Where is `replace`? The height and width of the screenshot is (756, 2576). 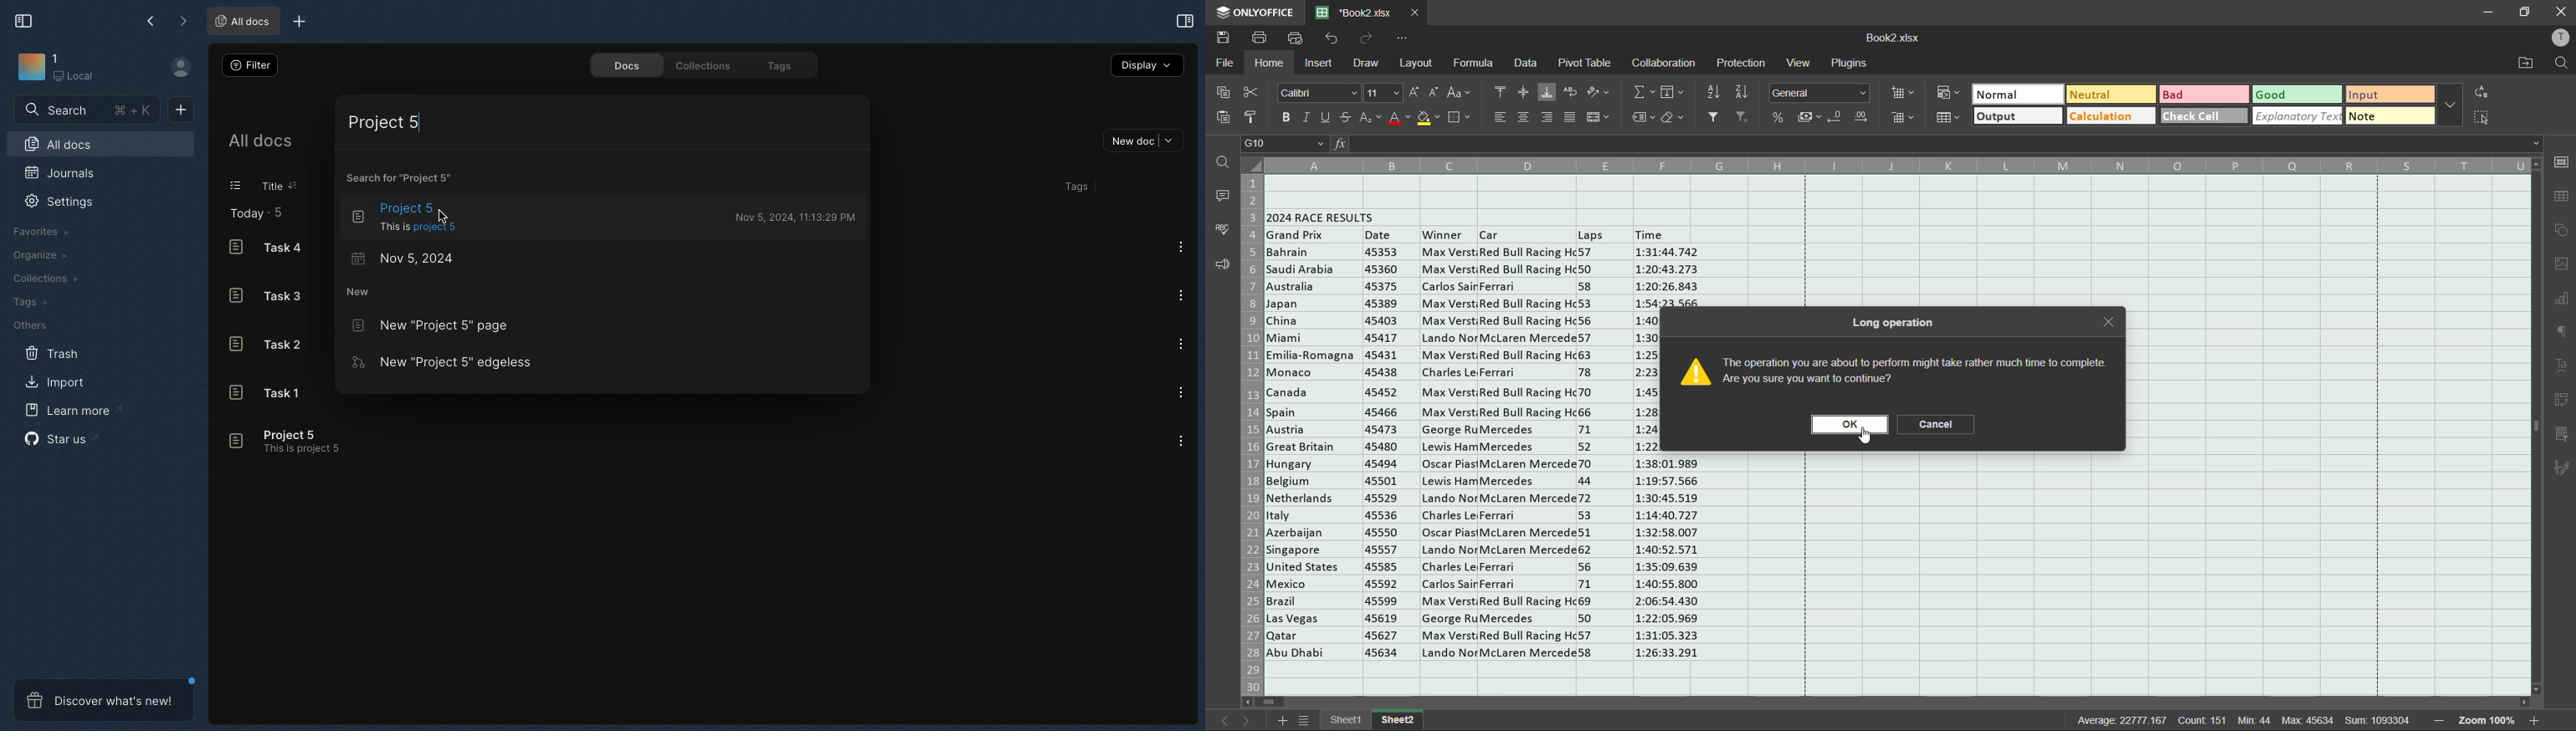 replace is located at coordinates (2484, 94).